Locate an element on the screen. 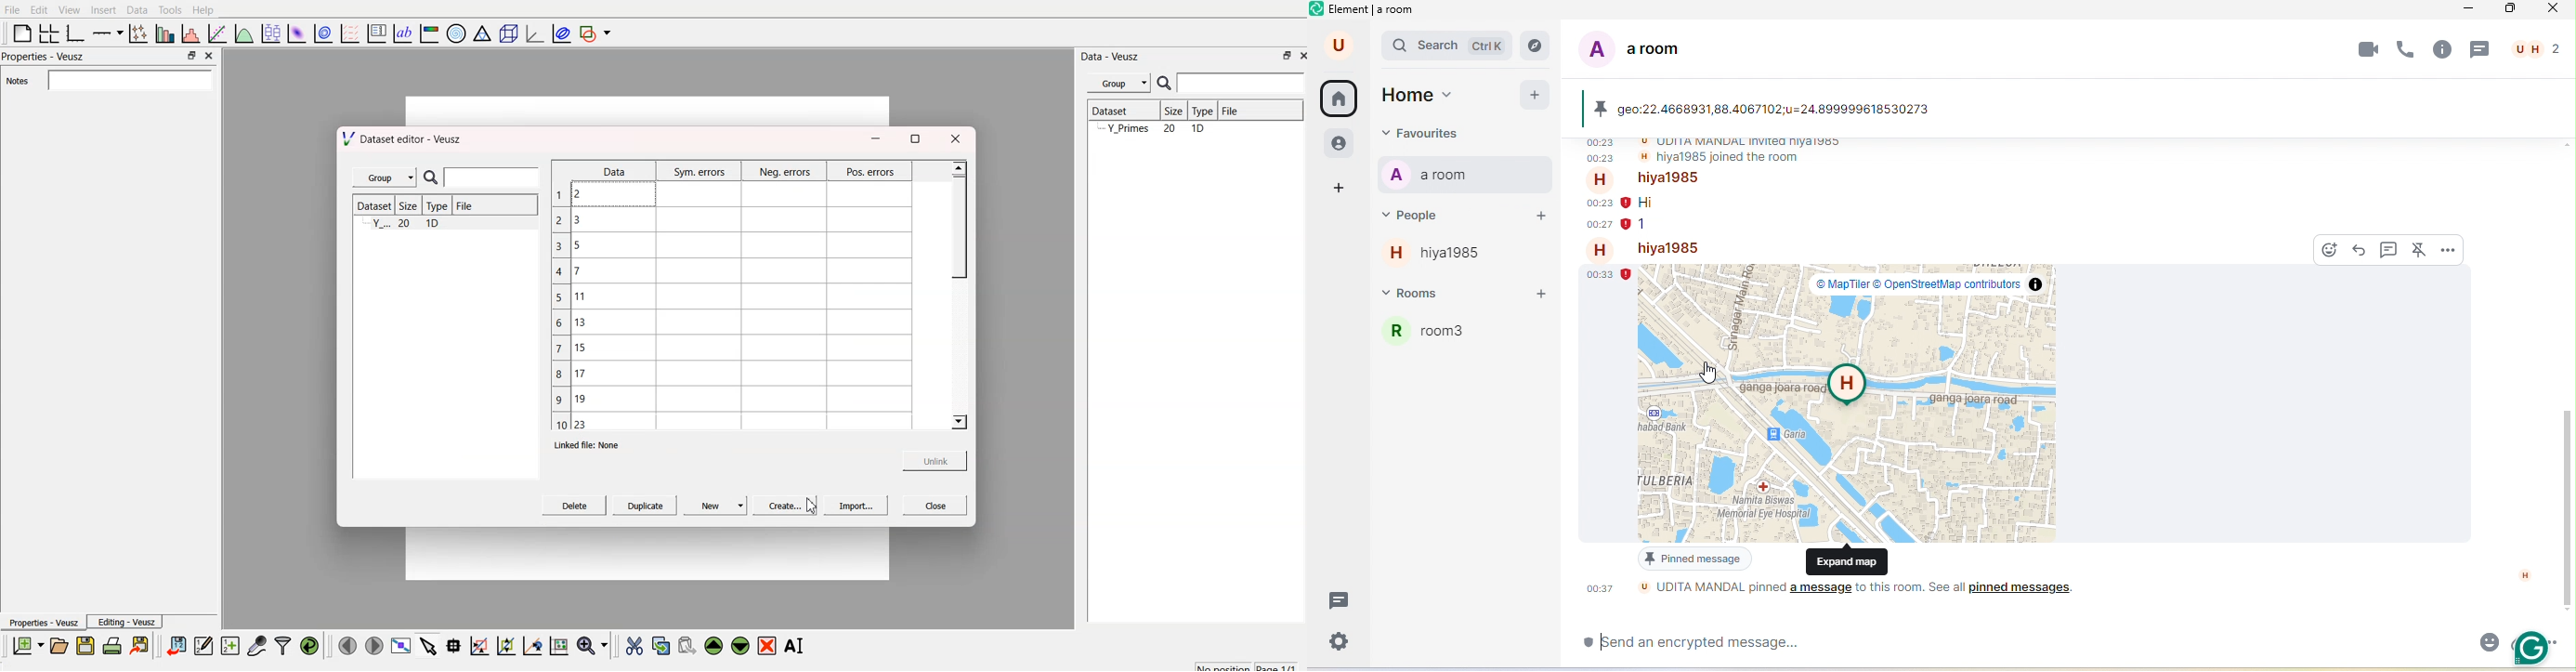 Image resolution: width=2576 pixels, height=672 pixels. 00.37 is located at coordinates (1604, 588).